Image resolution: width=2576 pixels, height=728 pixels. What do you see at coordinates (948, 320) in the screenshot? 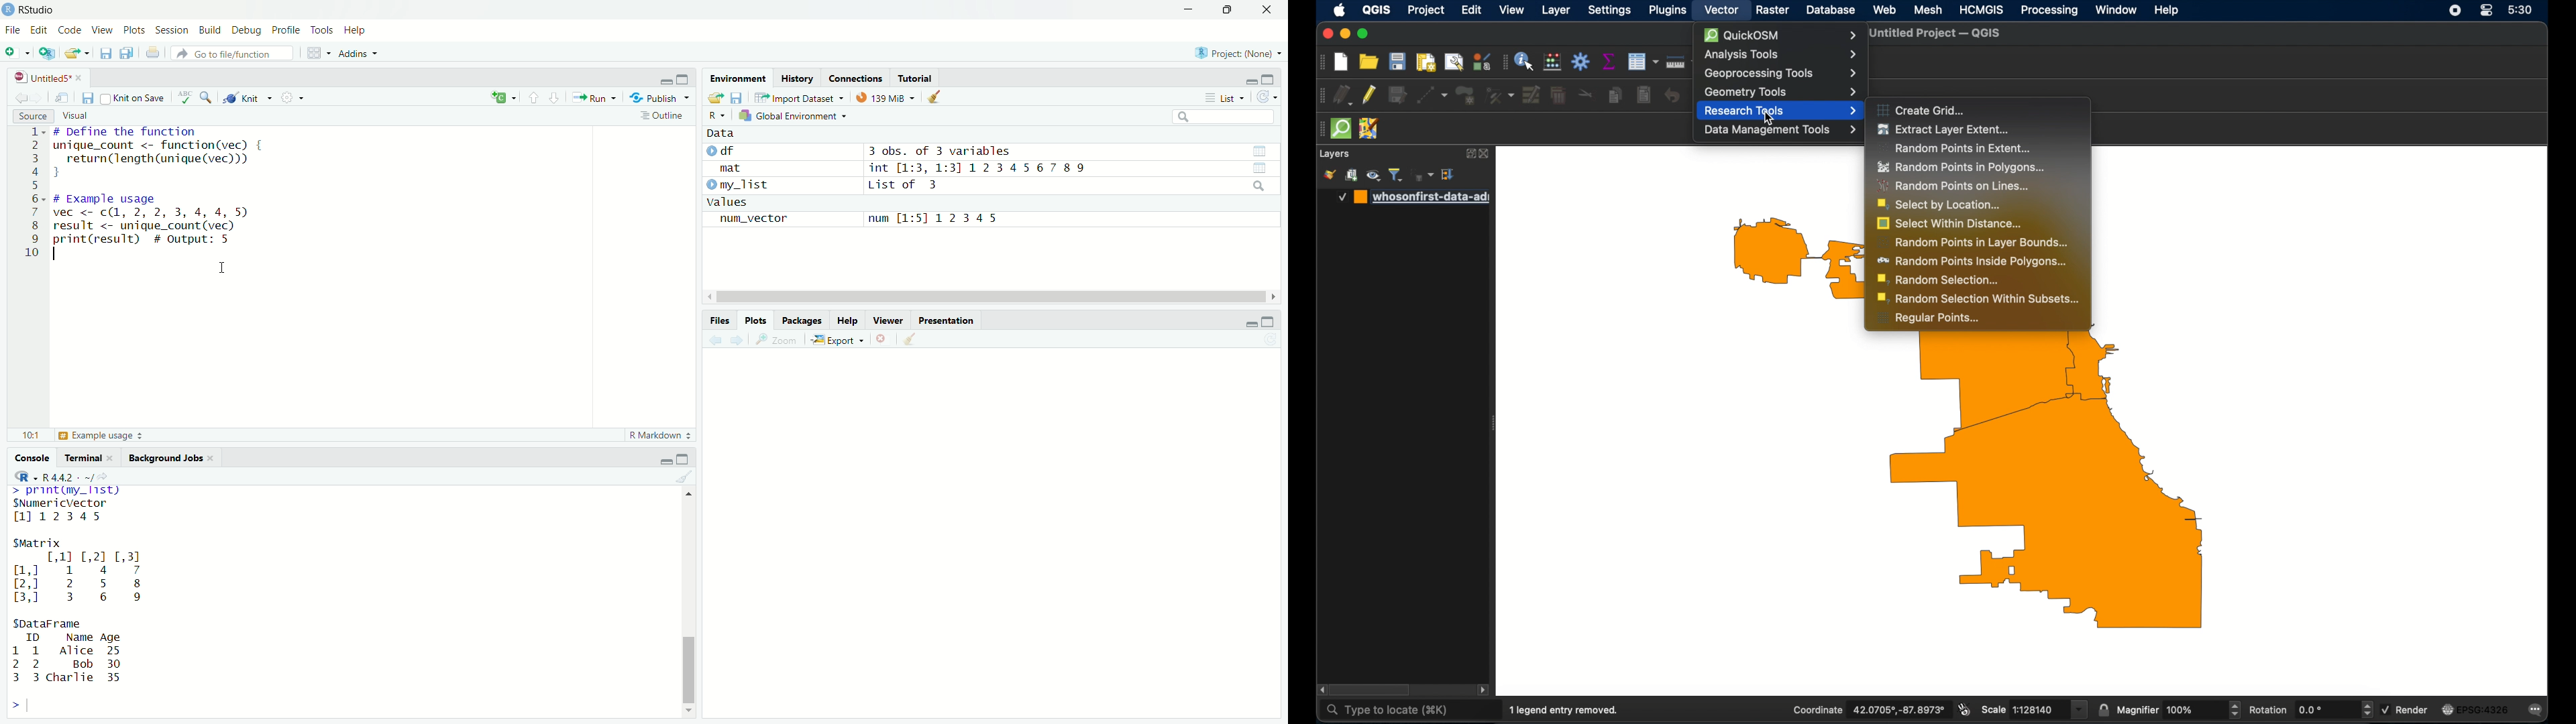
I see `Presentation` at bounding box center [948, 320].